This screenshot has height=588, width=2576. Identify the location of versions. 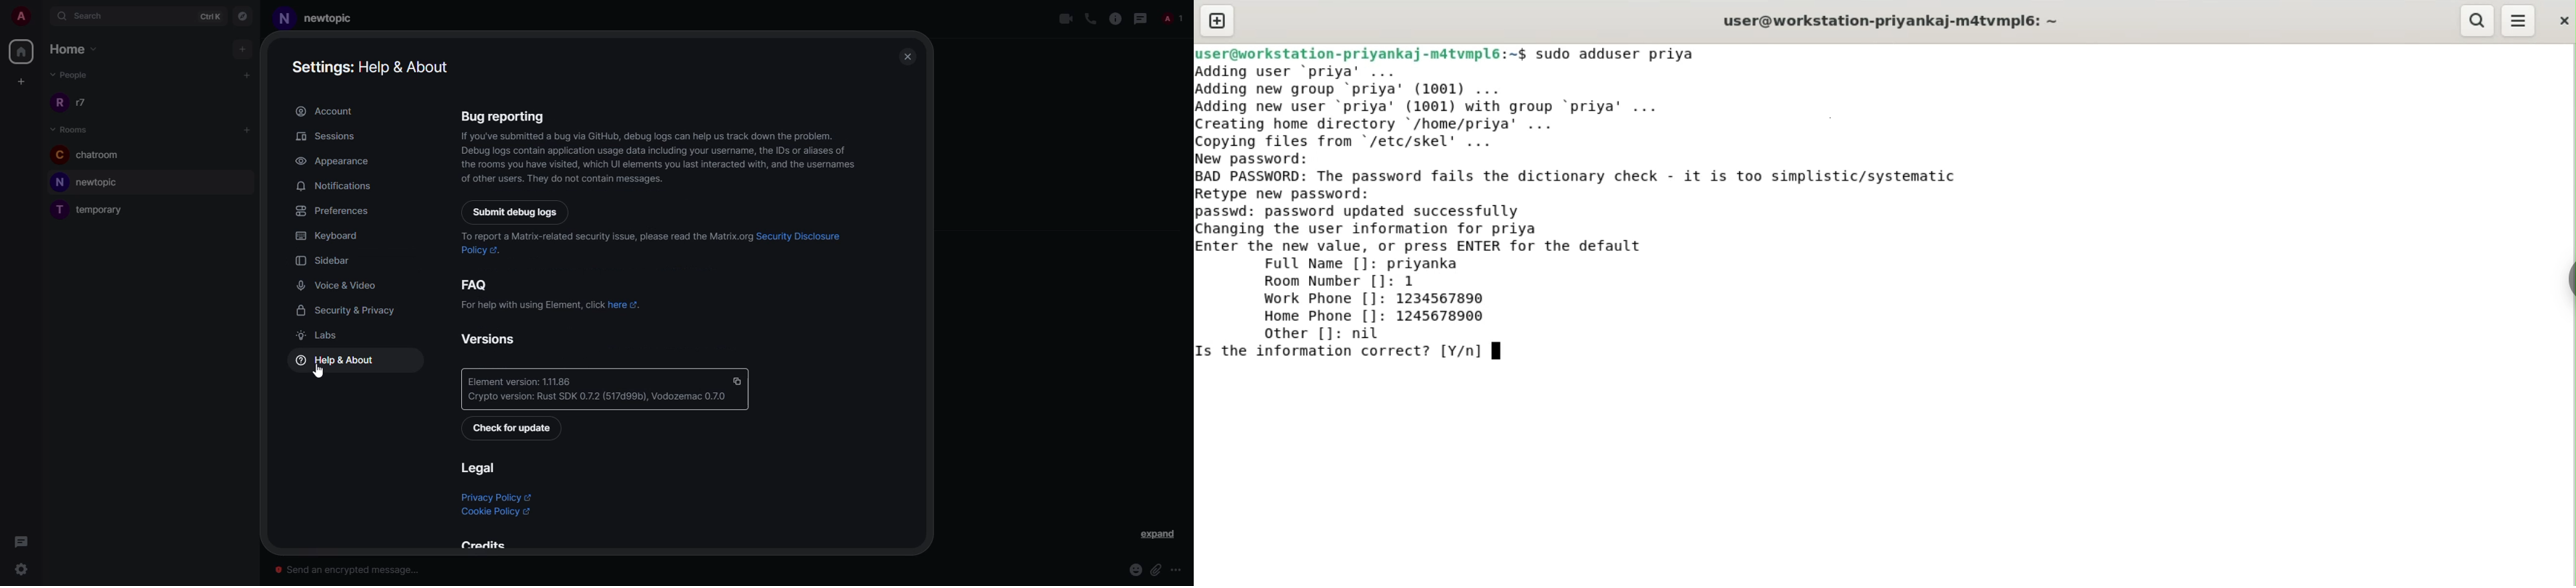
(487, 341).